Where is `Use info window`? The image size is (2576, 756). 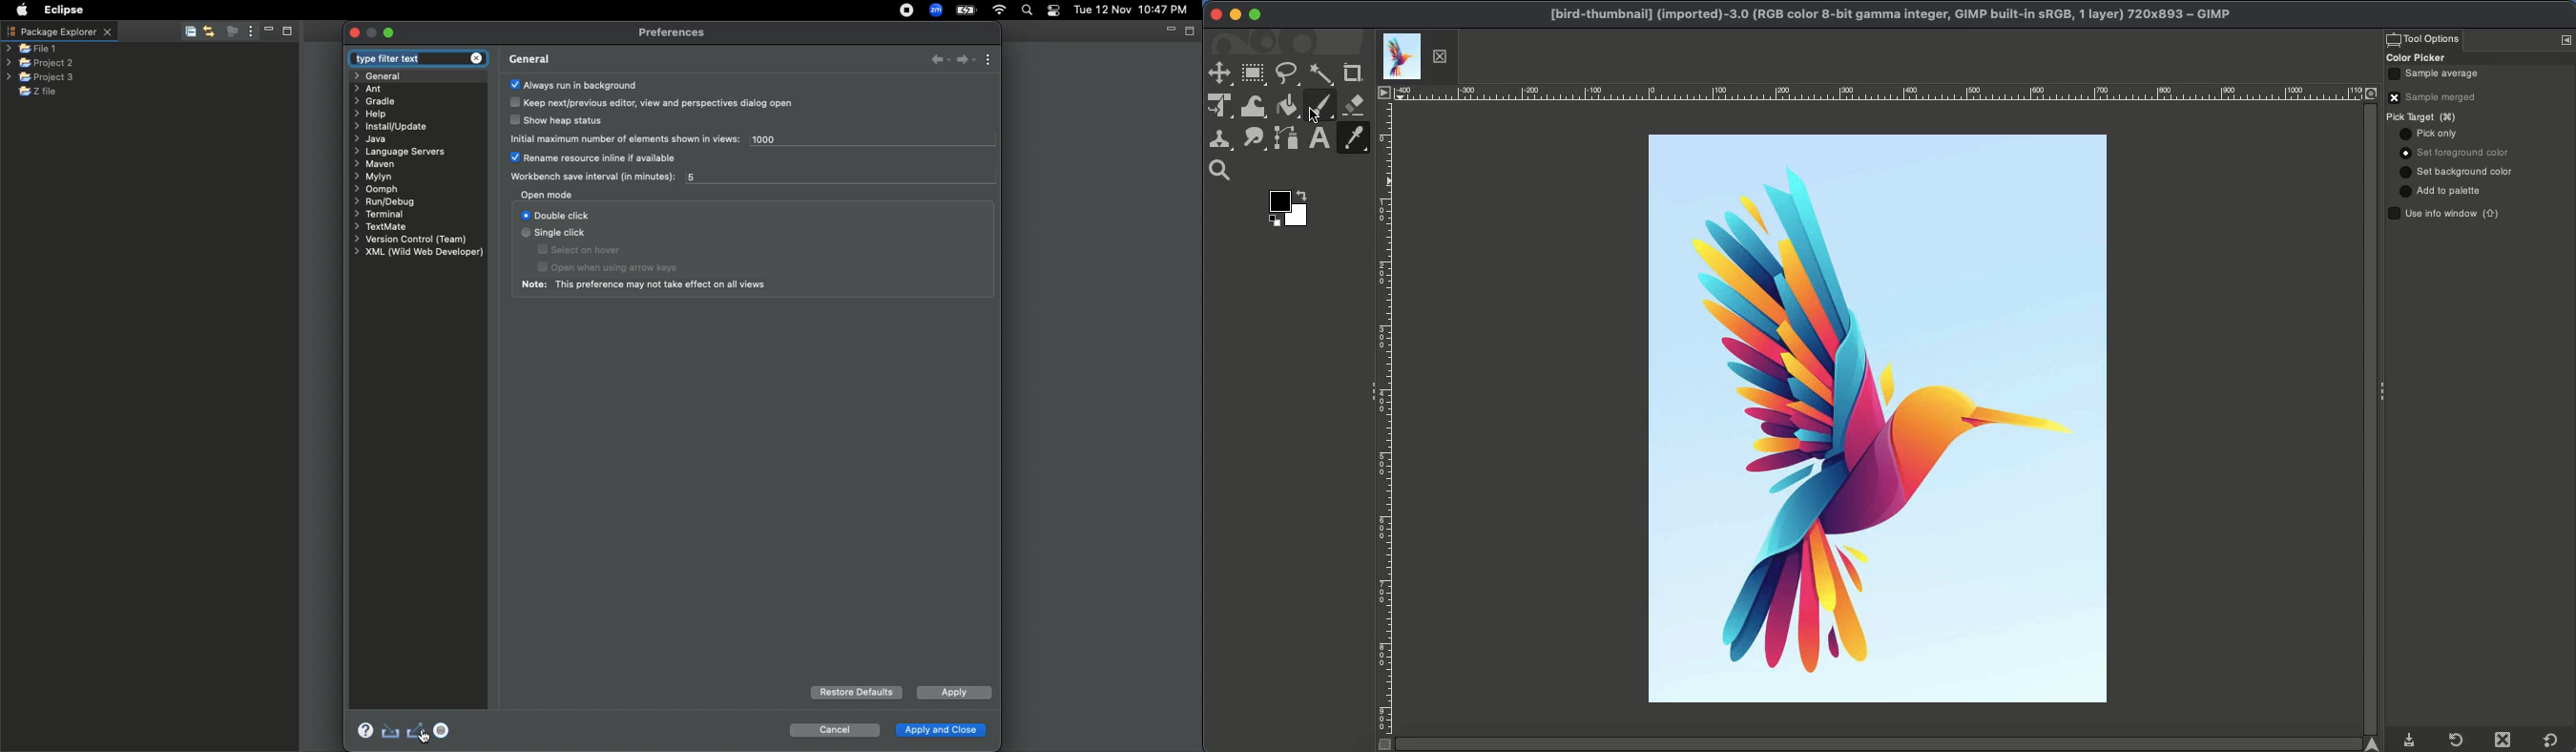
Use info window is located at coordinates (2446, 213).